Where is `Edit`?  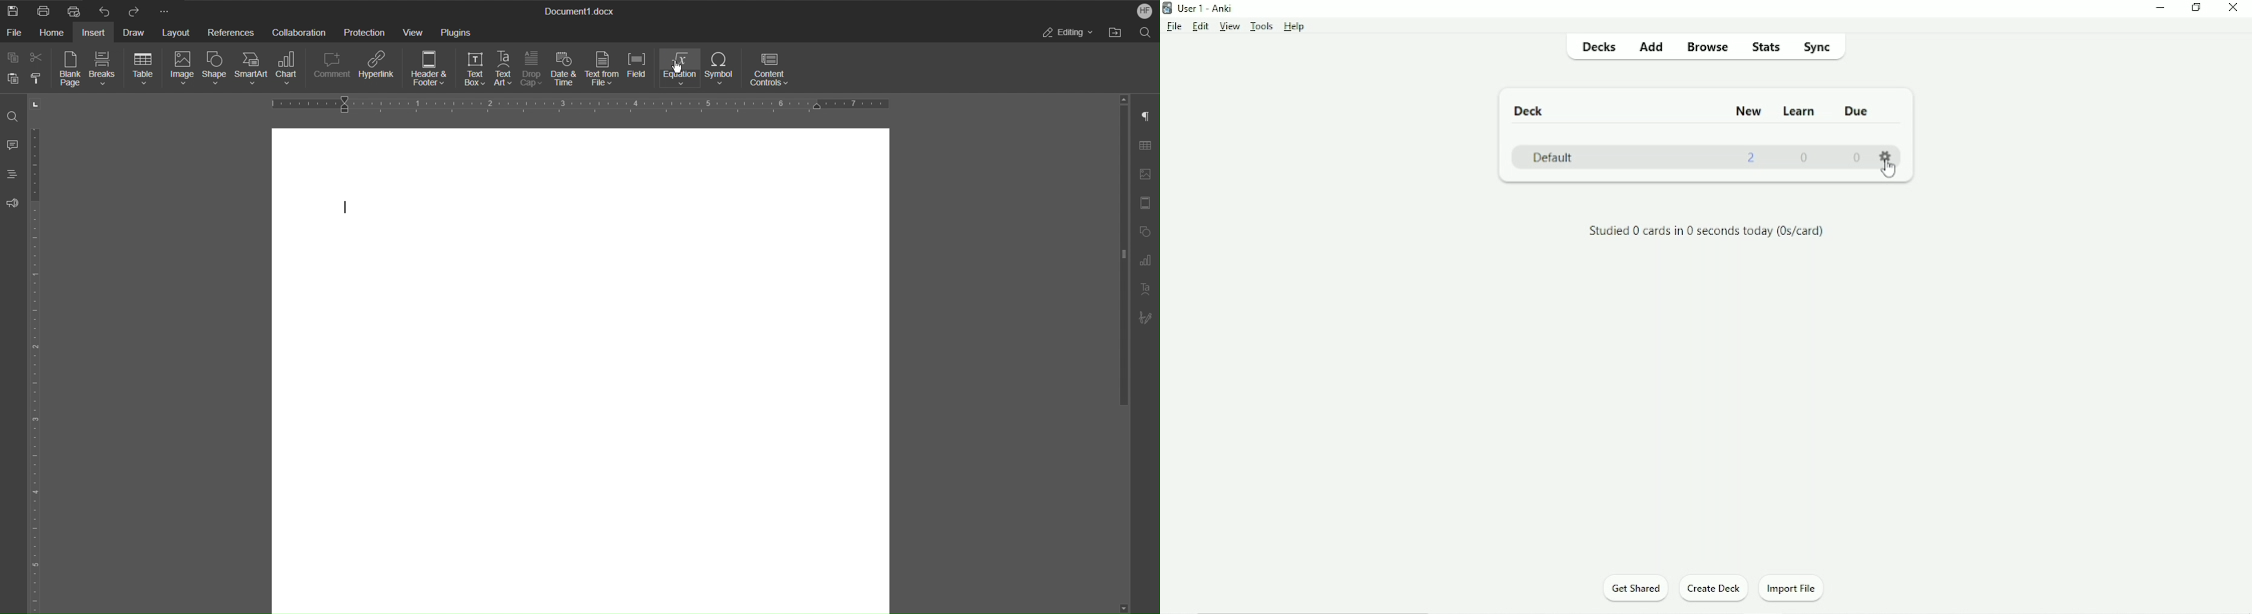
Edit is located at coordinates (1201, 26).